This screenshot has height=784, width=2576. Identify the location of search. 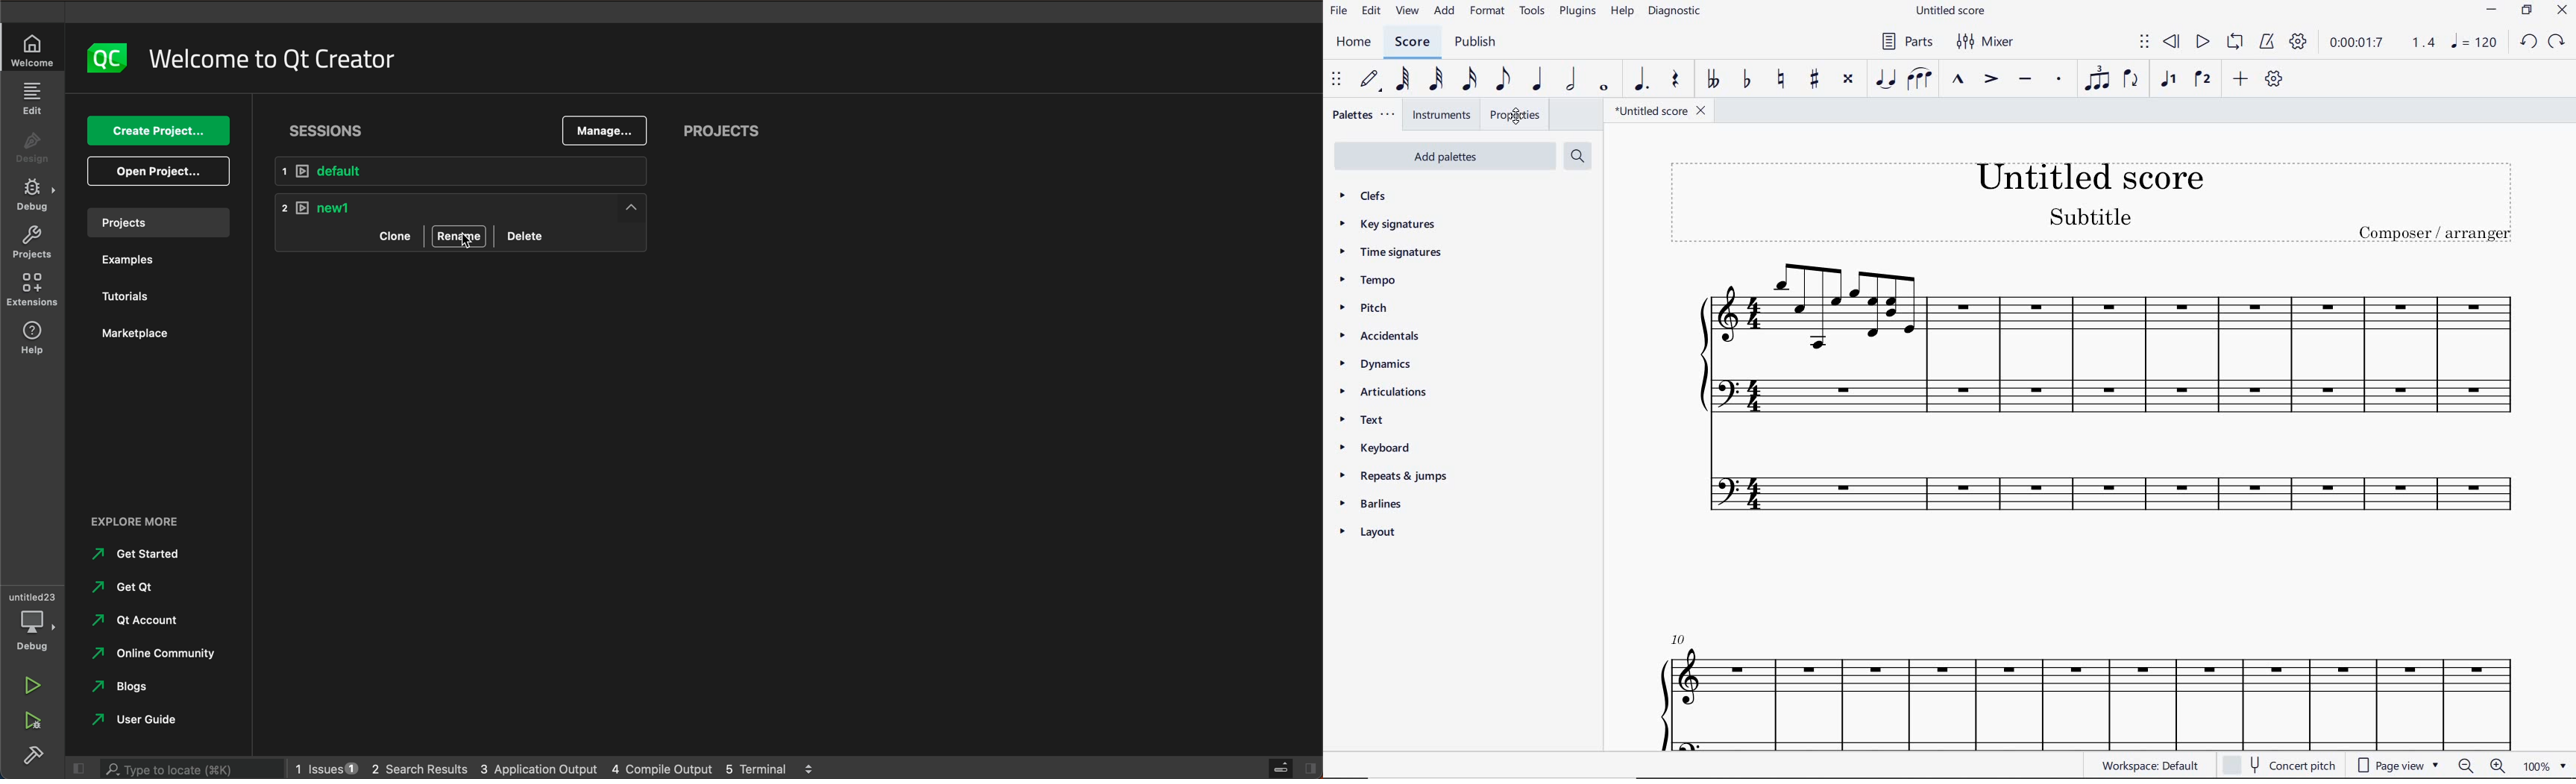
(189, 769).